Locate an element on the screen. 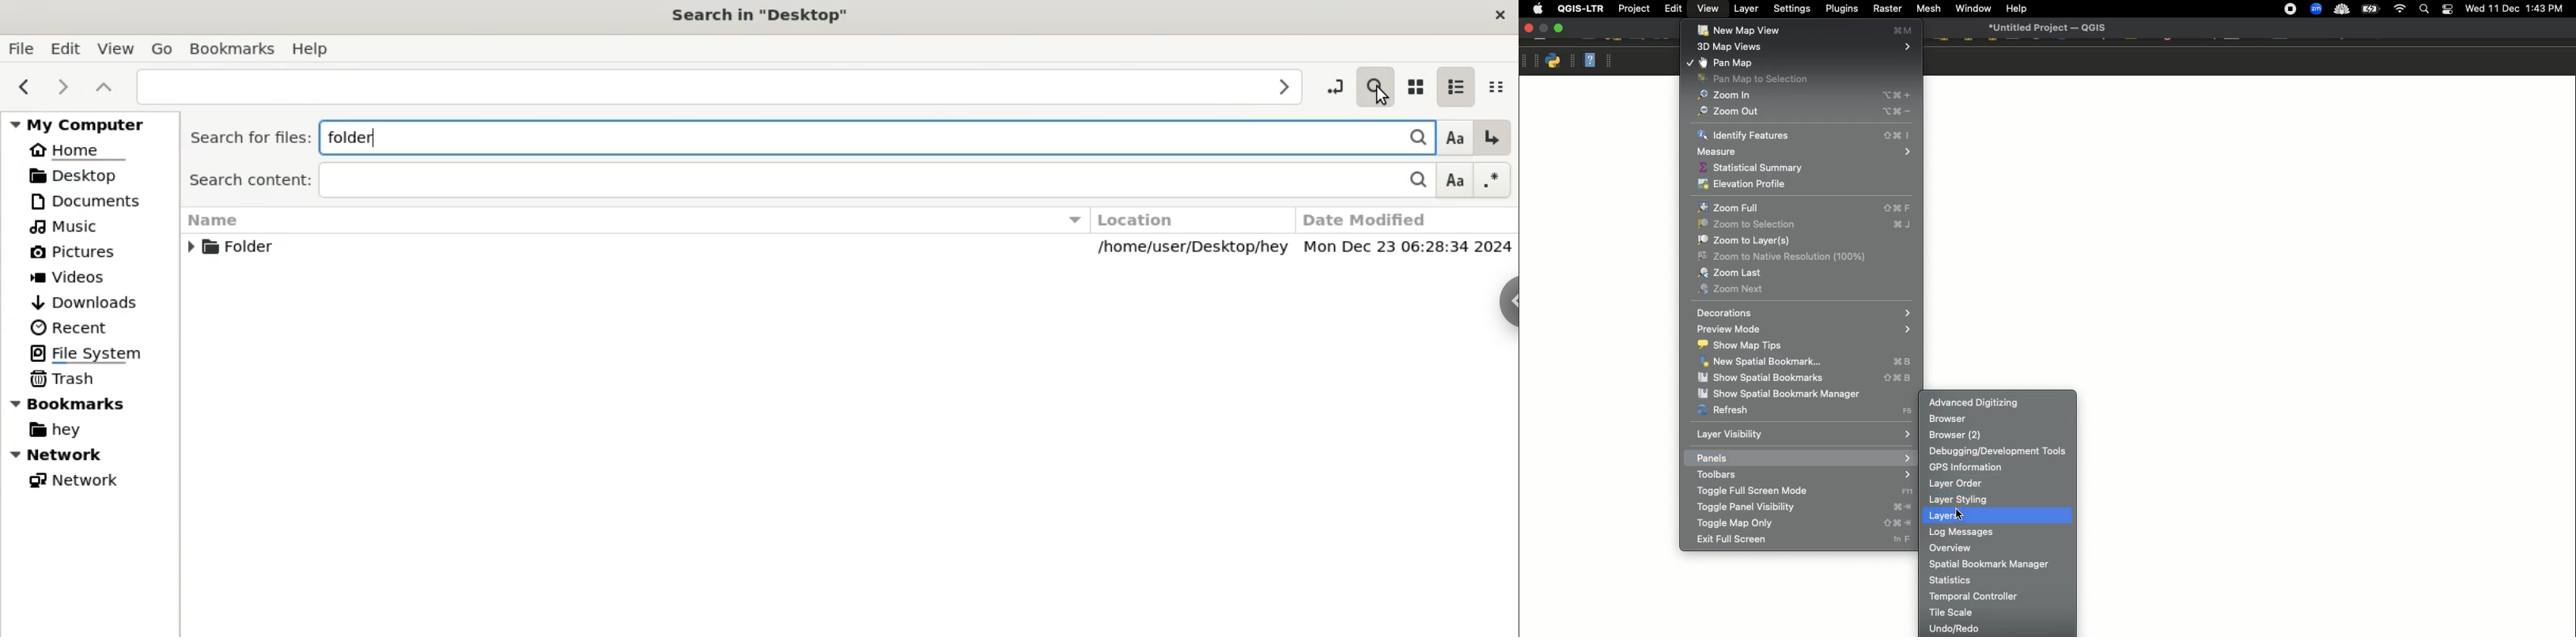  New spatial bookmark is located at coordinates (1806, 363).